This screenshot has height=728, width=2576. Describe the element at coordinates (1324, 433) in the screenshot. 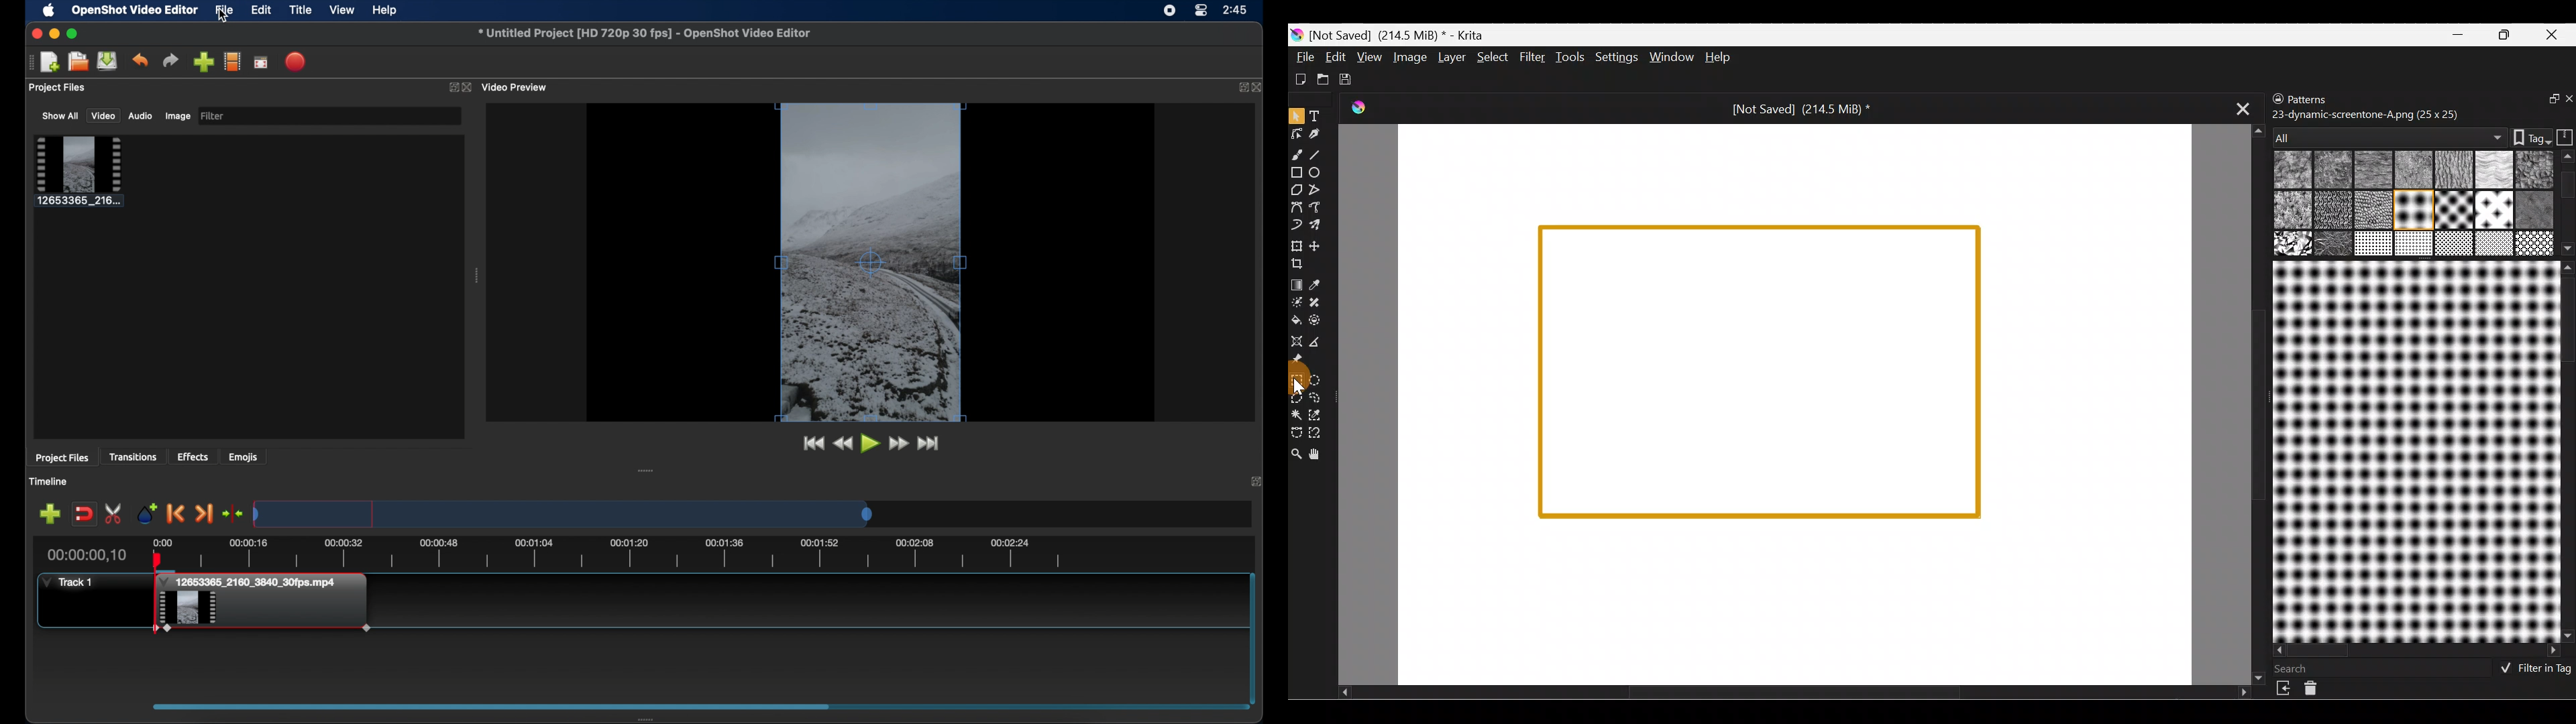

I see `Magnetic curve selection tool` at that location.